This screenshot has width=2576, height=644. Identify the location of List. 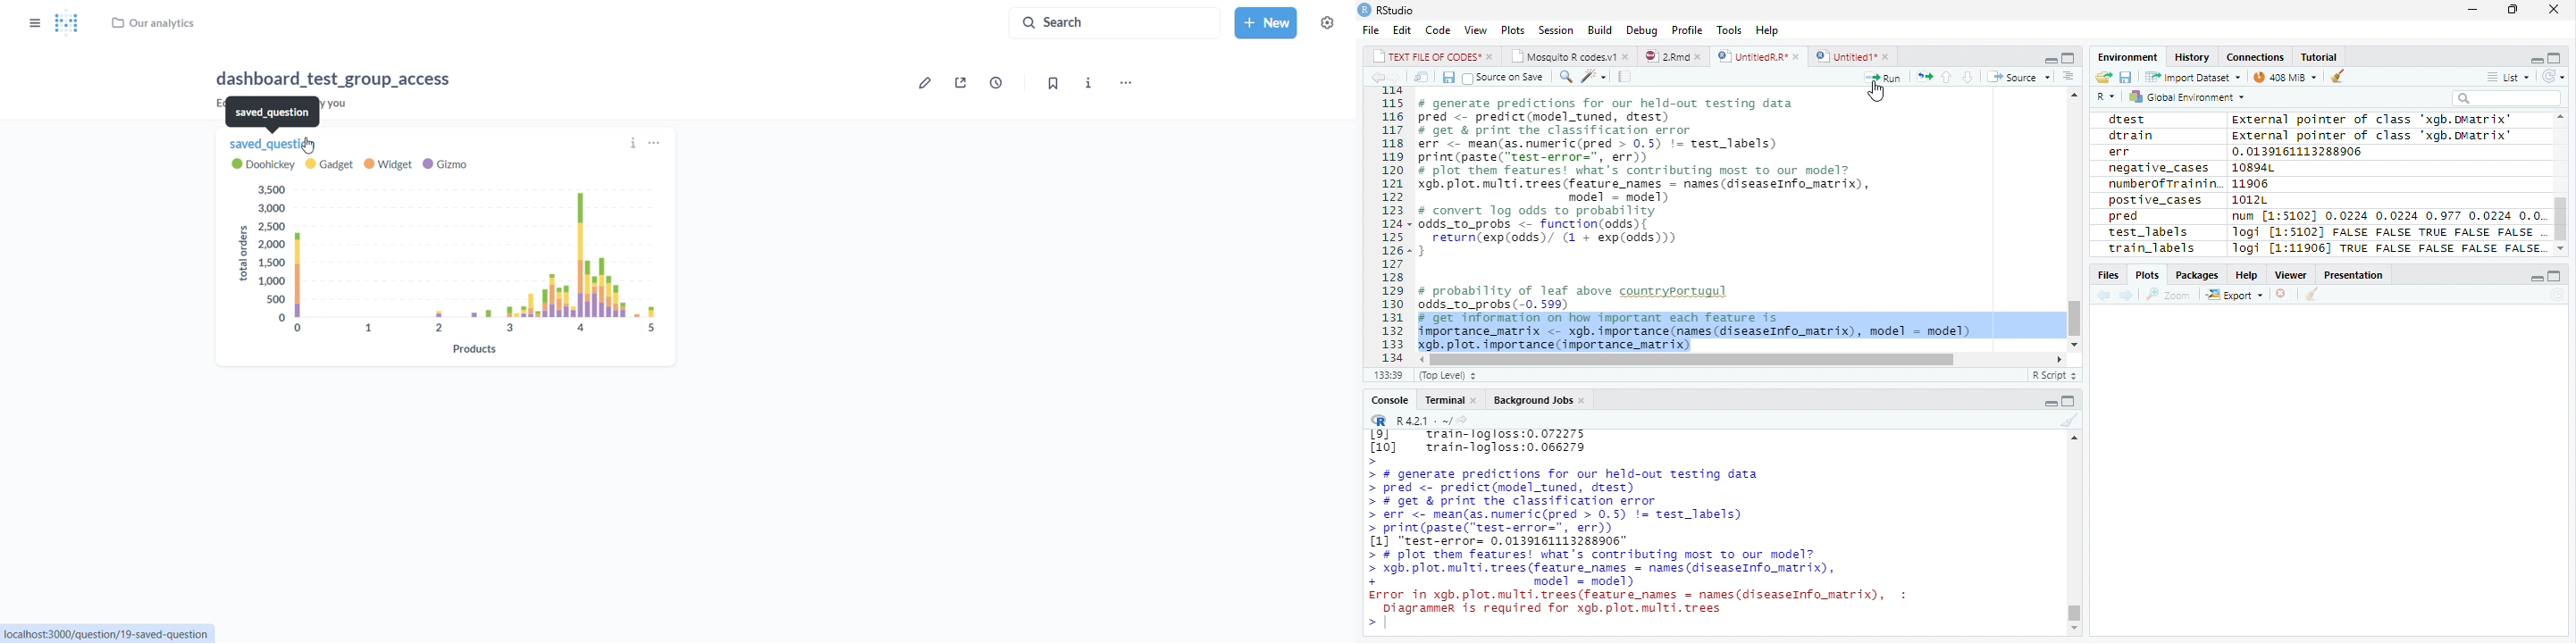
(2507, 76).